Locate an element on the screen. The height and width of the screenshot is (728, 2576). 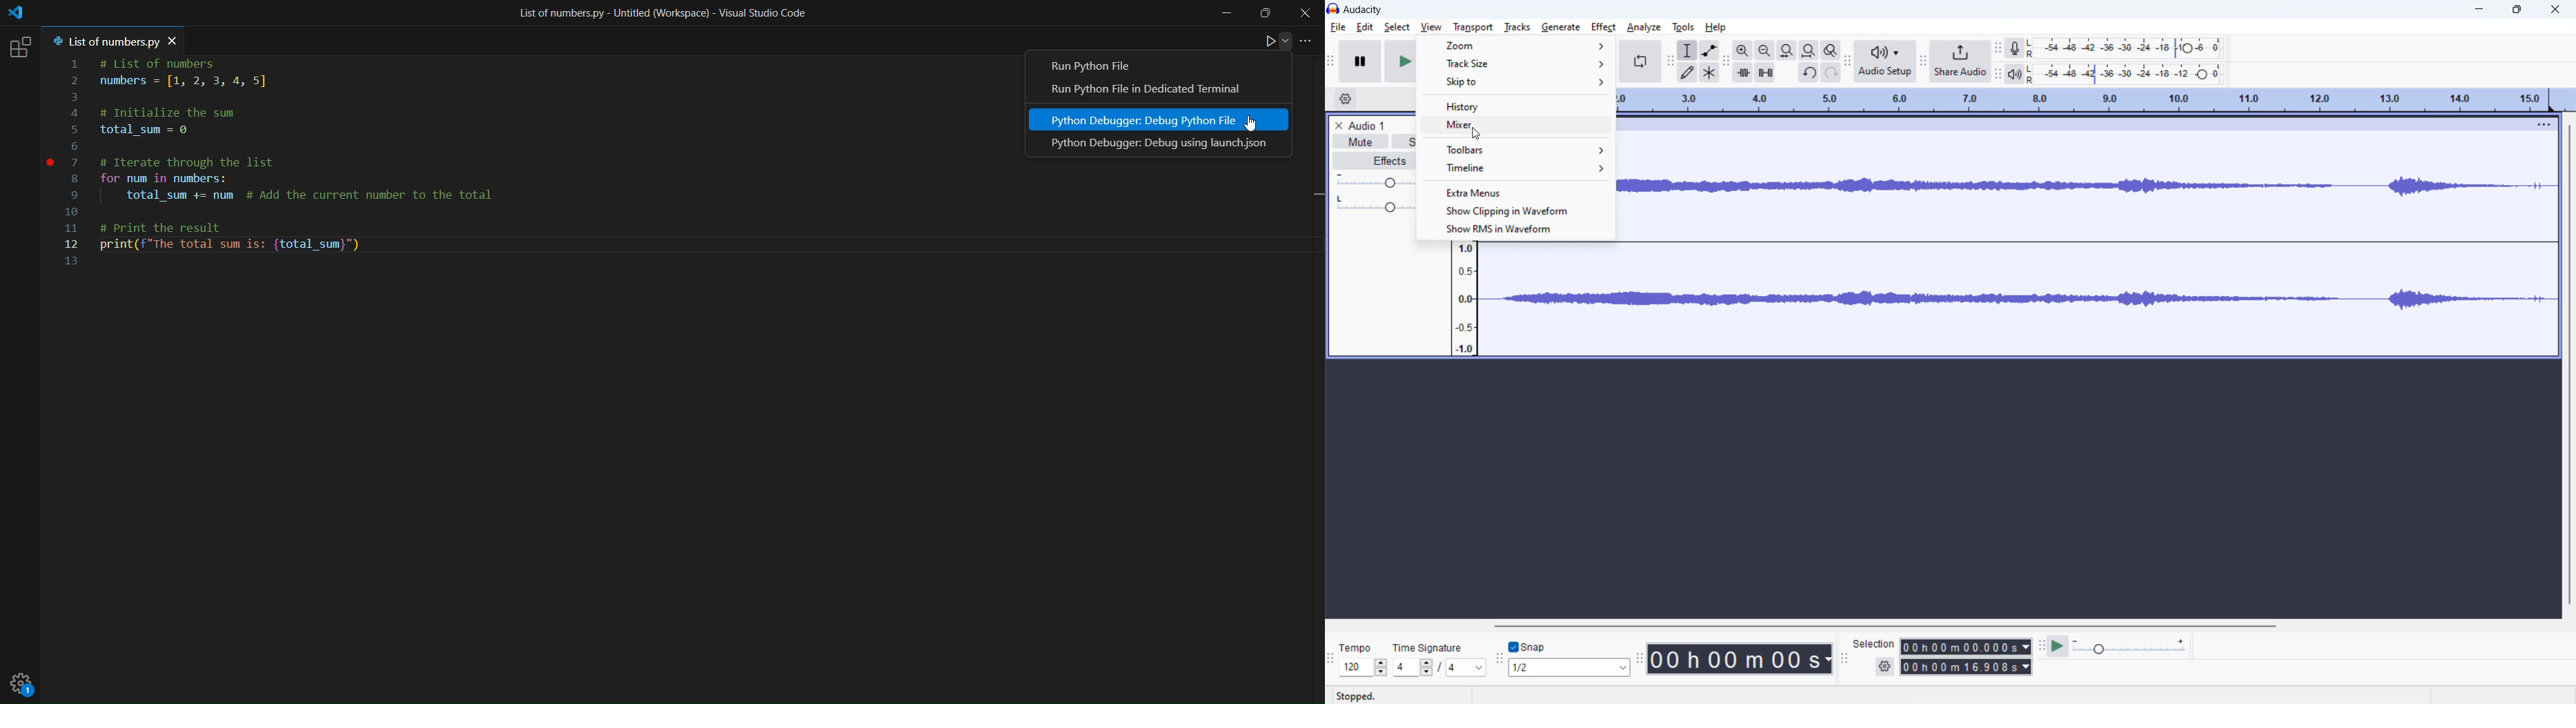
volume is located at coordinates (1374, 181).